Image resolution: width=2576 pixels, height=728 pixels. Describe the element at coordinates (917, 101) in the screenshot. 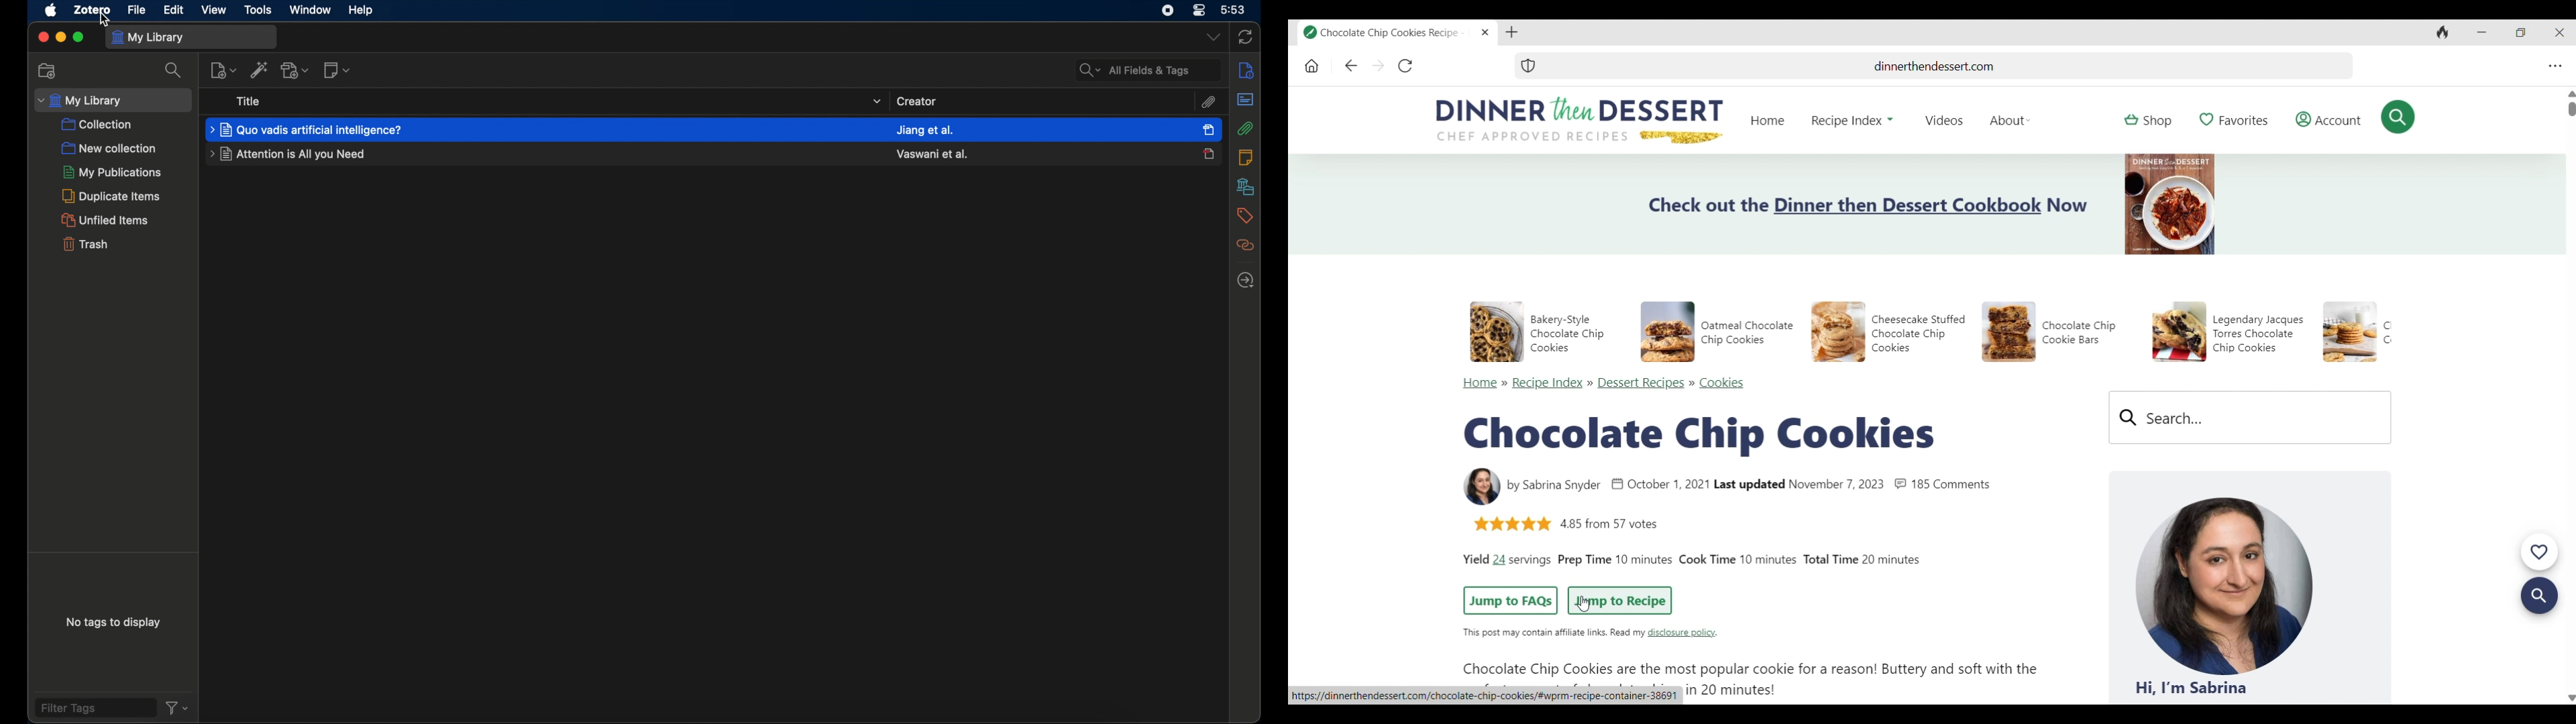

I see `creator` at that location.